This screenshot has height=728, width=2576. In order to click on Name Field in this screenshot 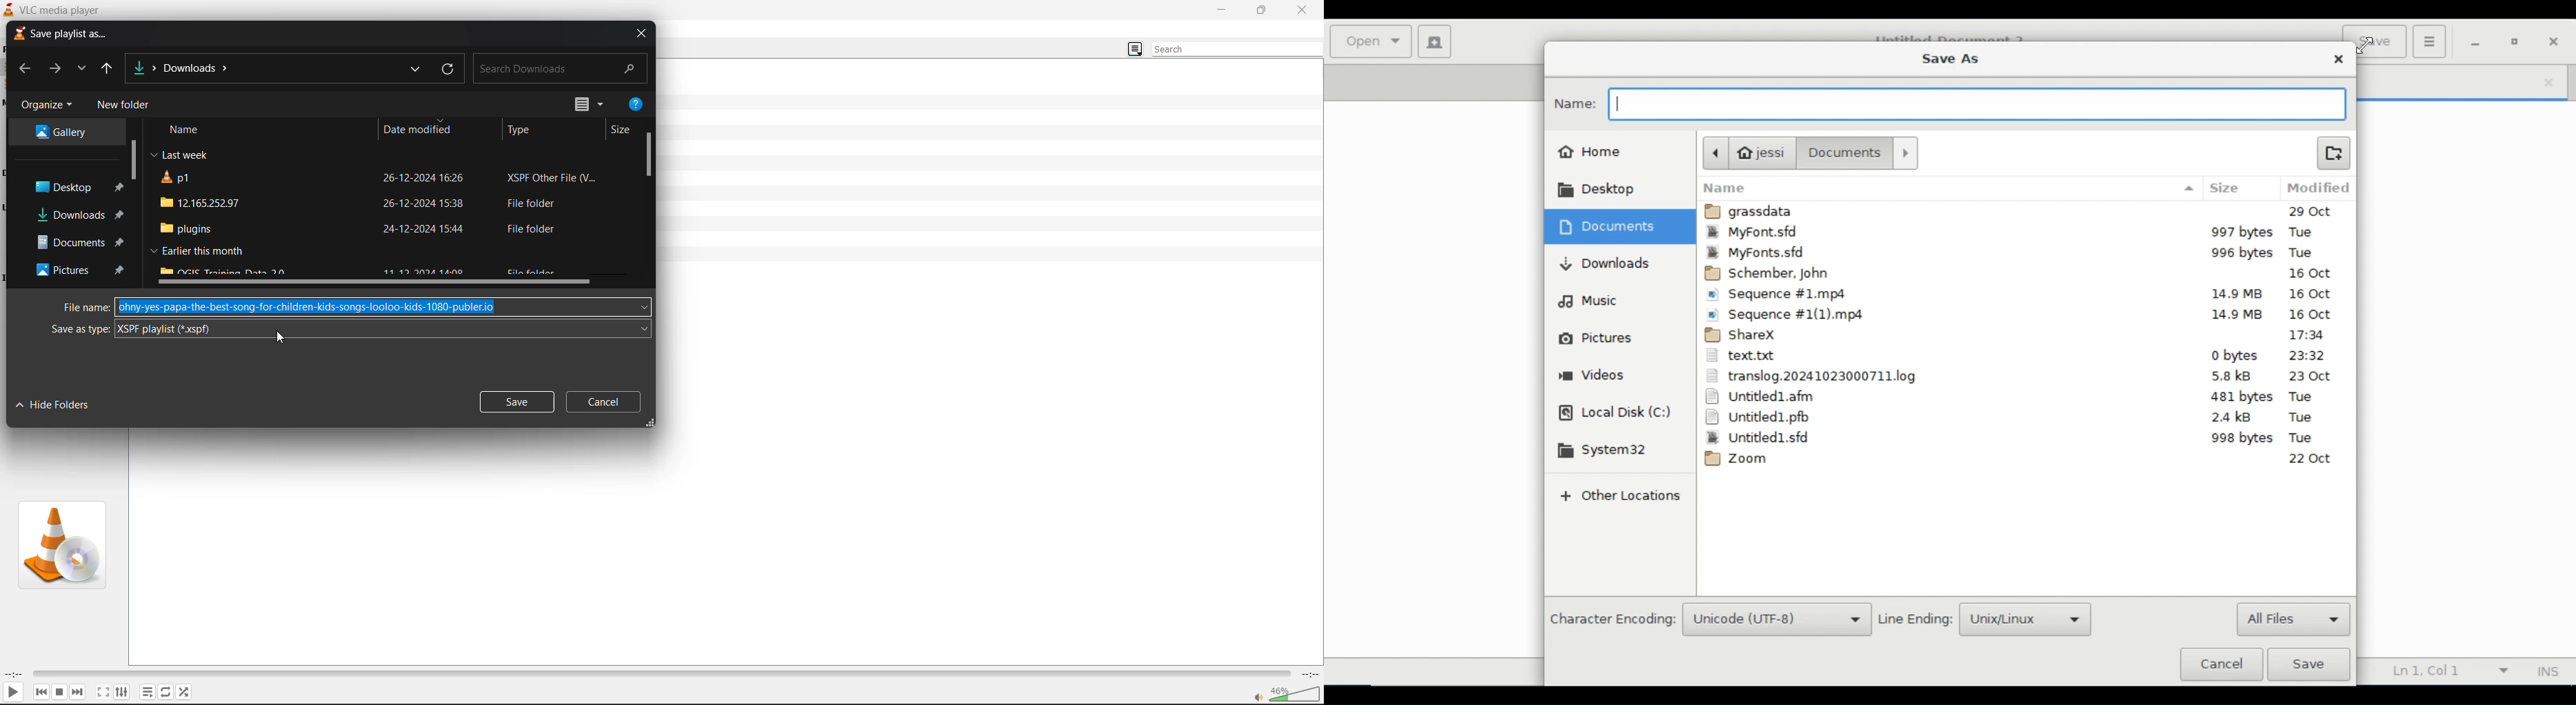, I will do `click(1976, 103)`.